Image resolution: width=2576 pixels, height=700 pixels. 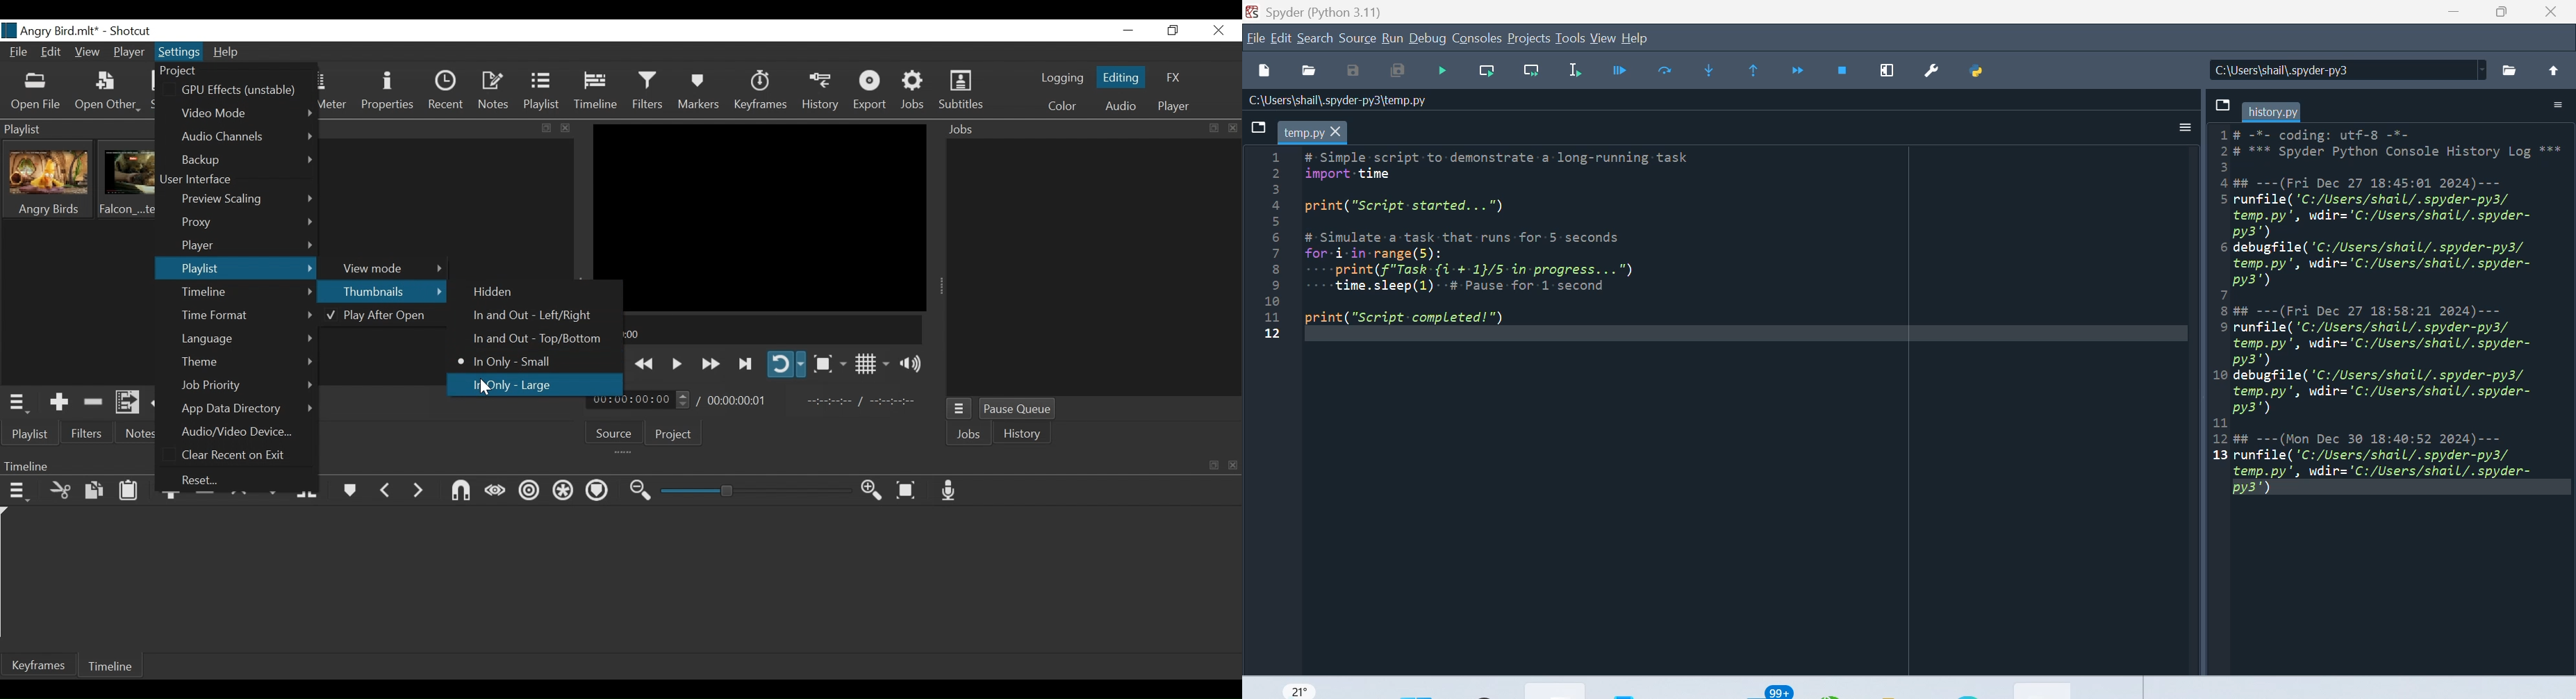 What do you see at coordinates (1528, 39) in the screenshot?
I see `Projects` at bounding box center [1528, 39].